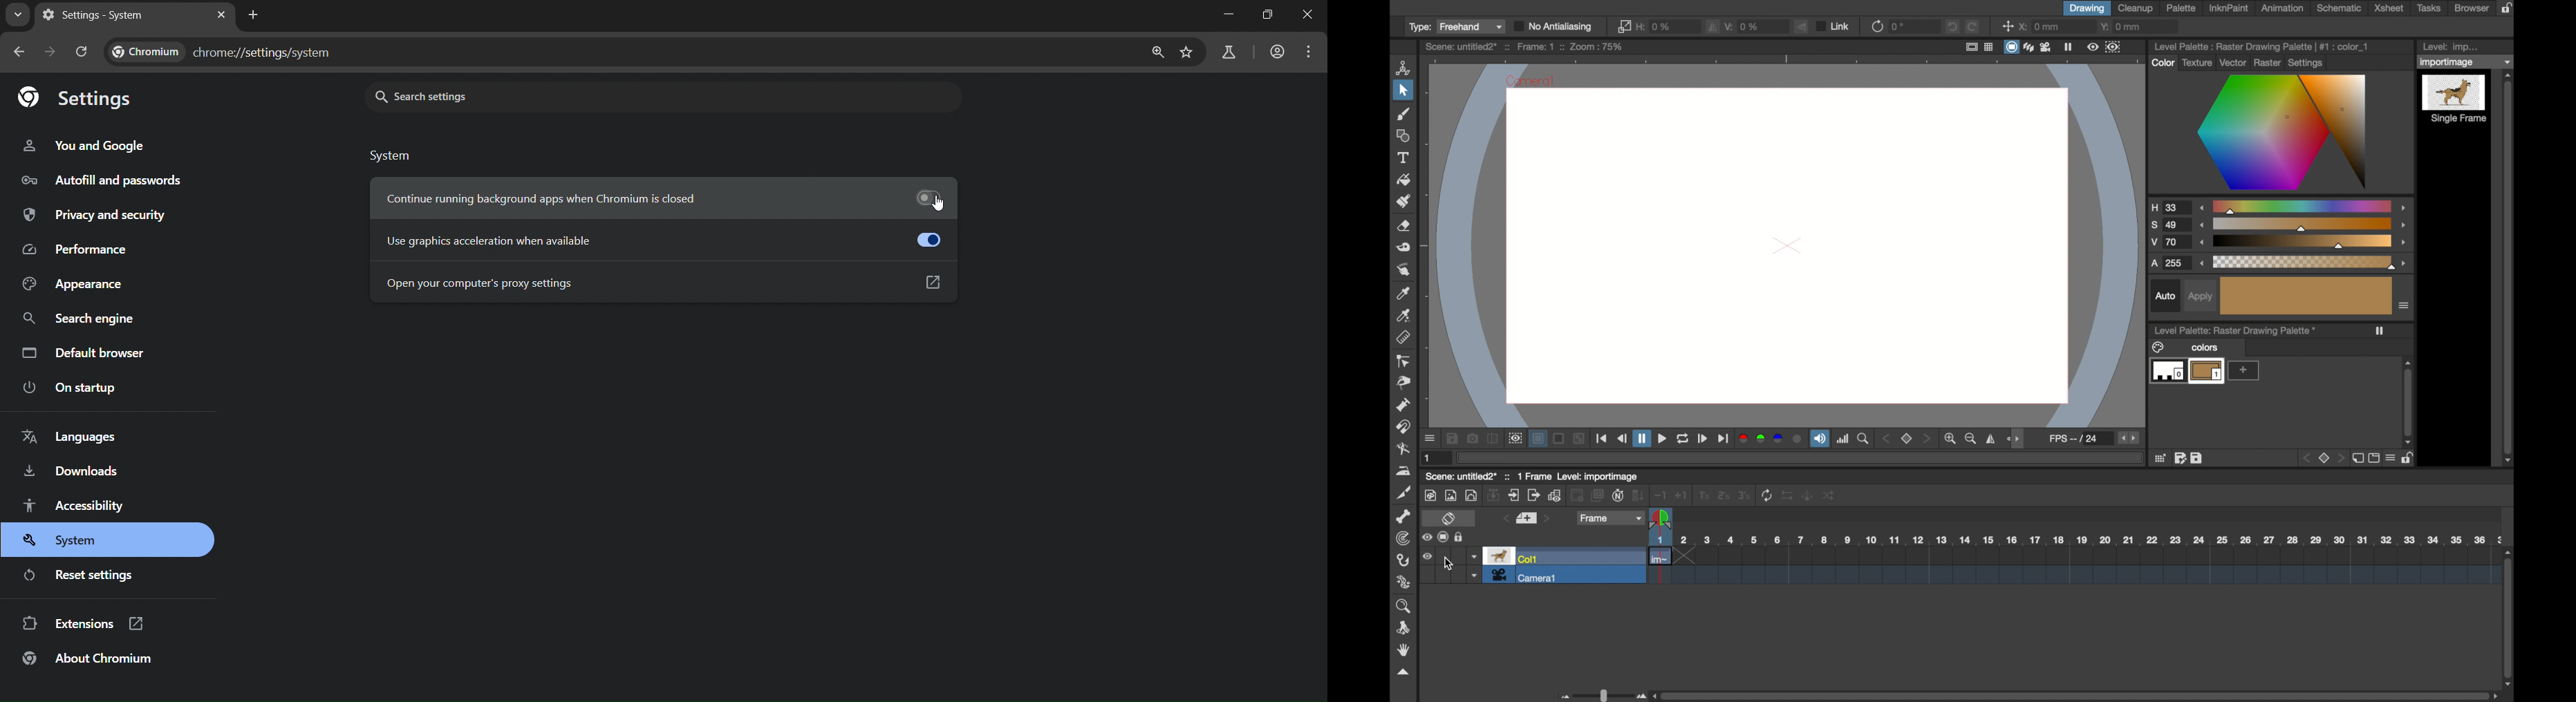  Describe the element at coordinates (1660, 495) in the screenshot. I see `-1` at that location.